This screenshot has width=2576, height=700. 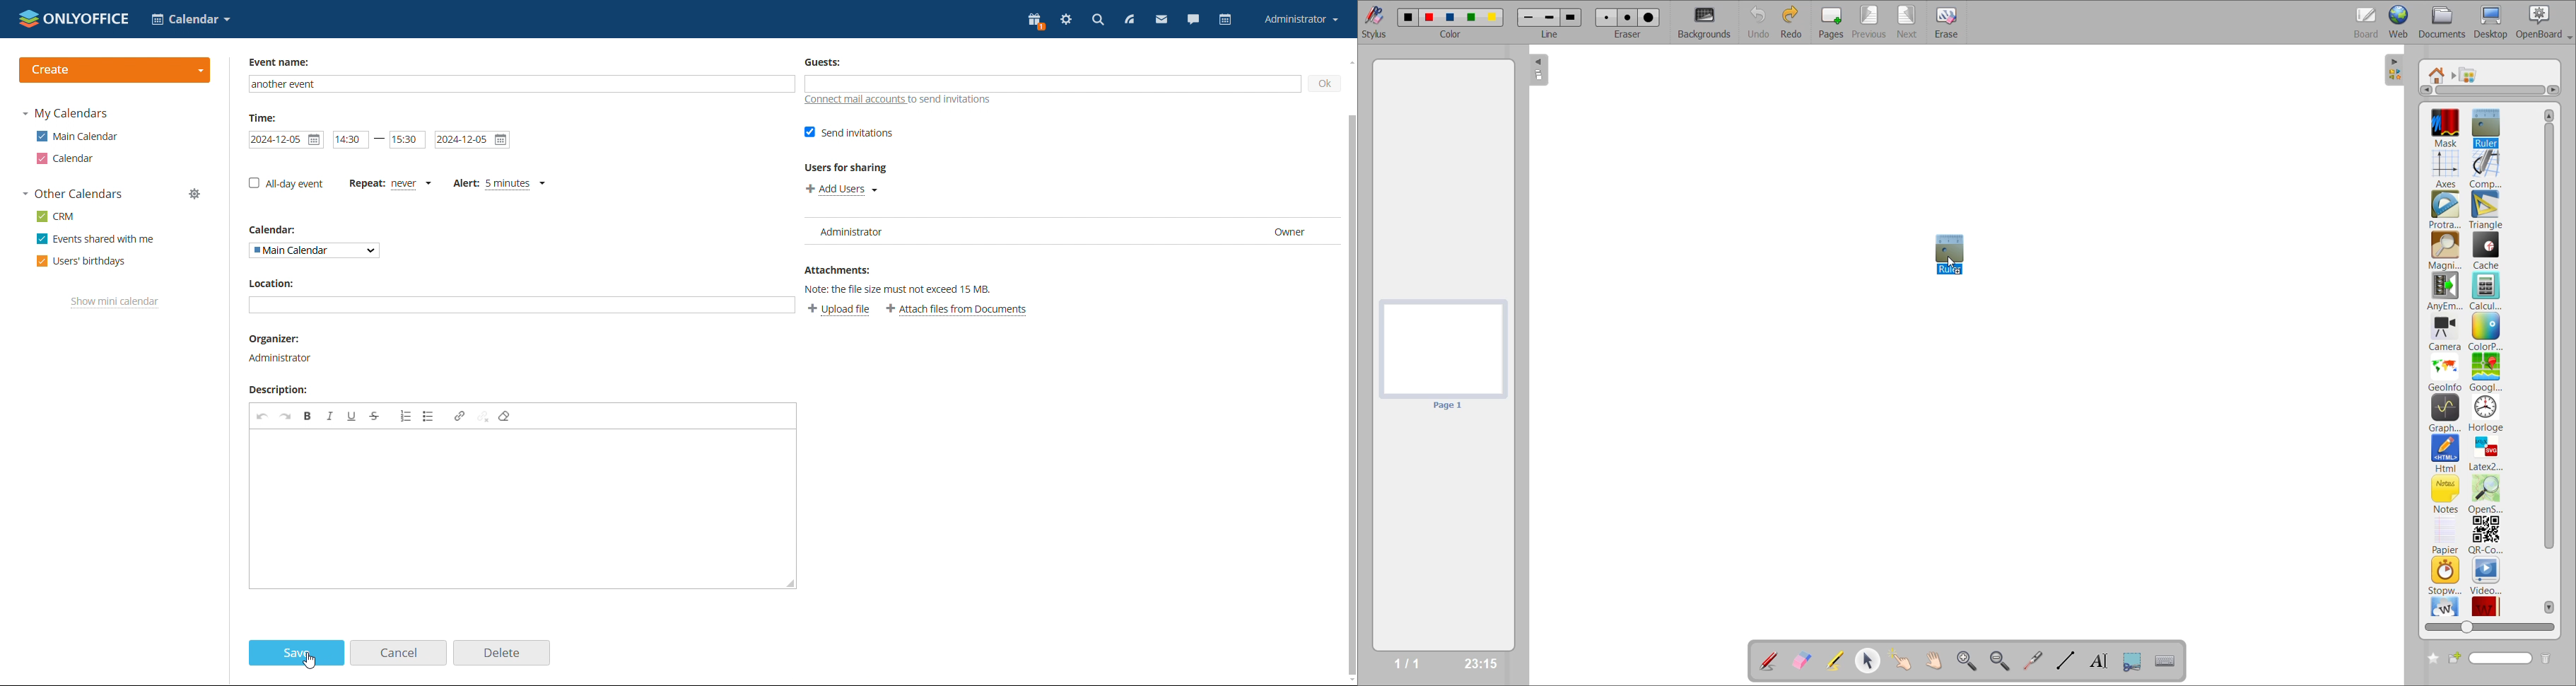 What do you see at coordinates (353, 417) in the screenshot?
I see `underline` at bounding box center [353, 417].